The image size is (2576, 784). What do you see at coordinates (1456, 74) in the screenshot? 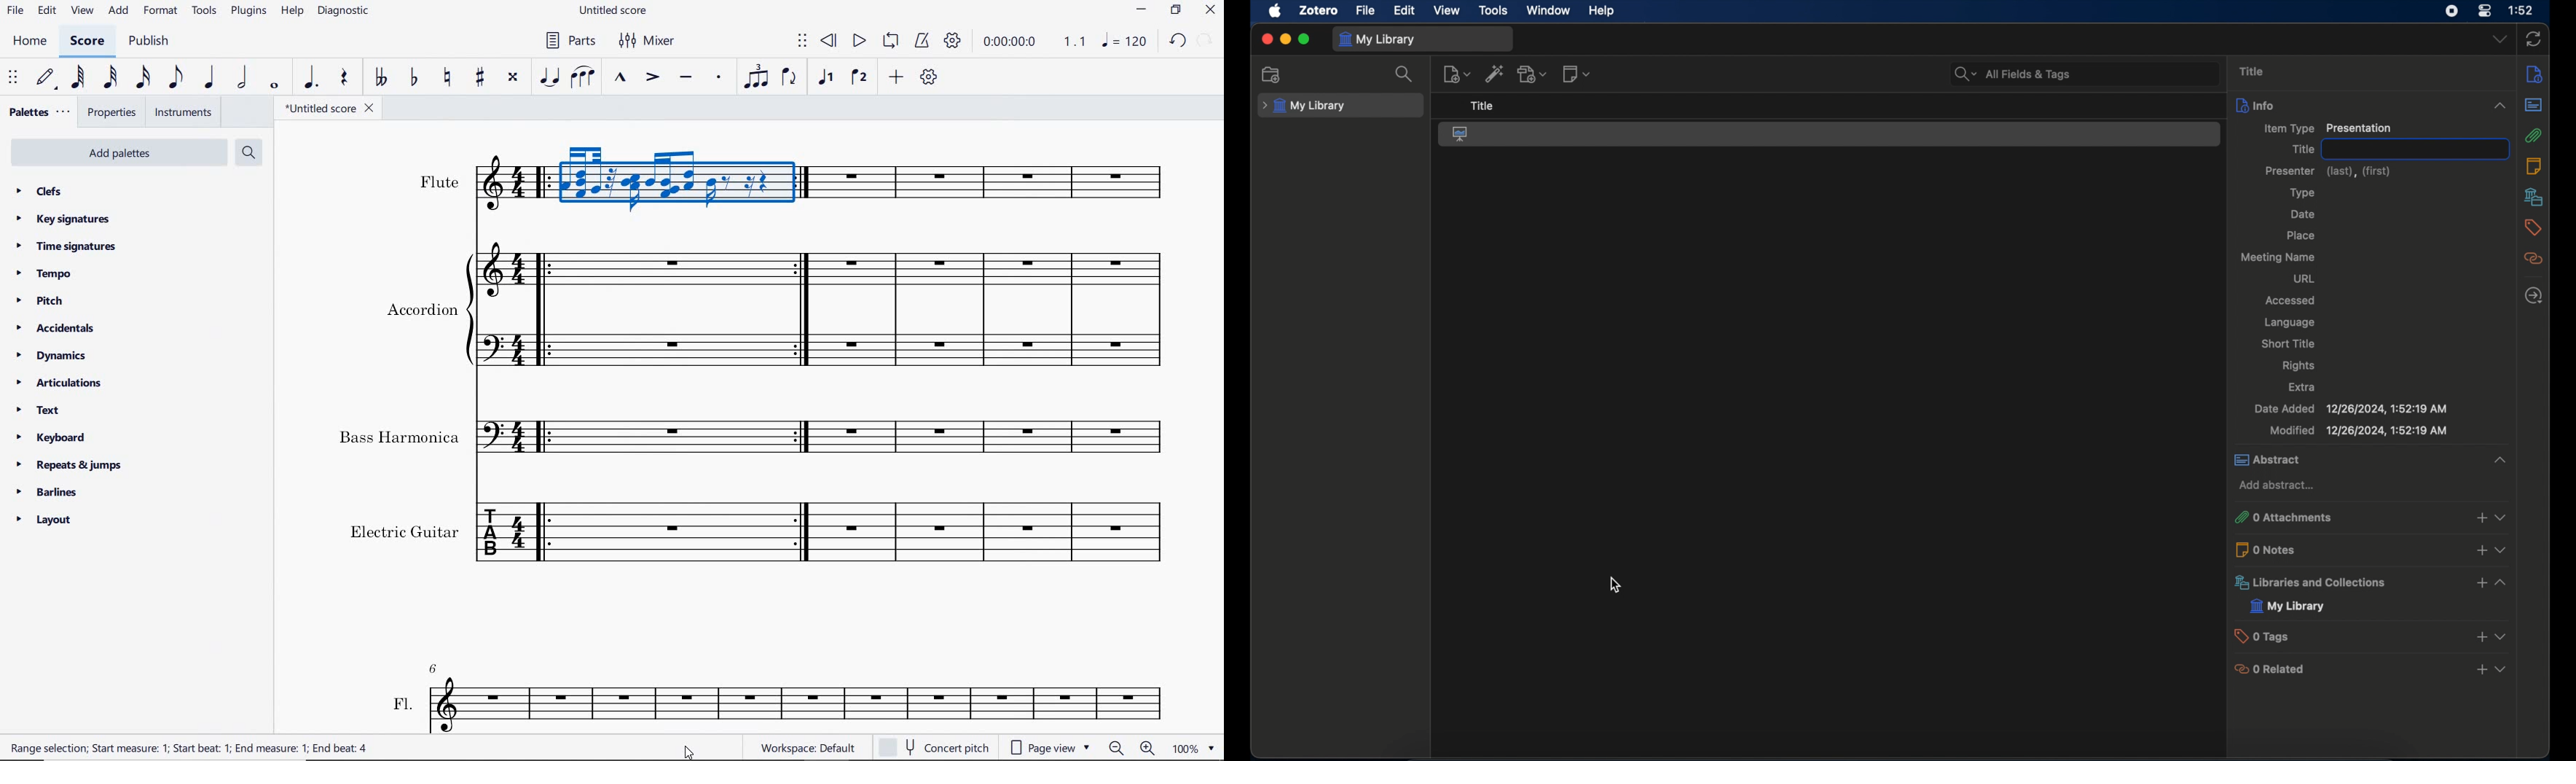
I see `new item` at bounding box center [1456, 74].